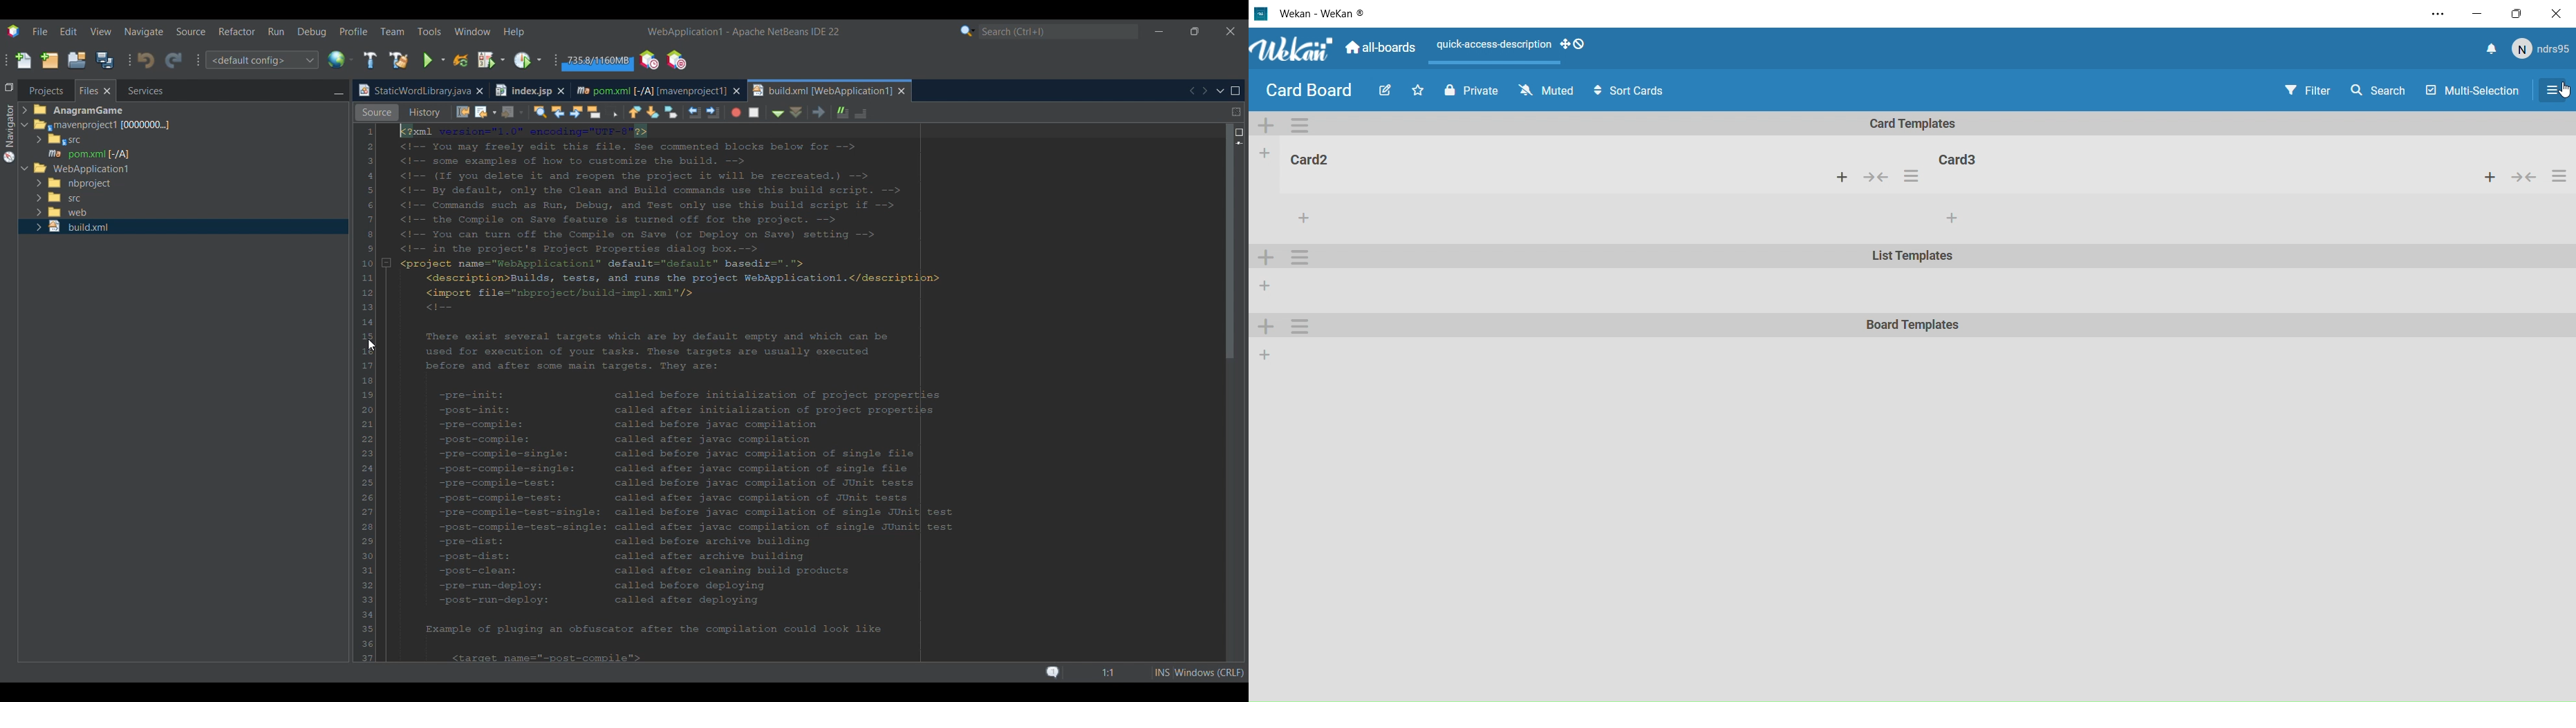 The width and height of the screenshot is (2576, 728). What do you see at coordinates (2524, 178) in the screenshot?
I see `Actions` at bounding box center [2524, 178].